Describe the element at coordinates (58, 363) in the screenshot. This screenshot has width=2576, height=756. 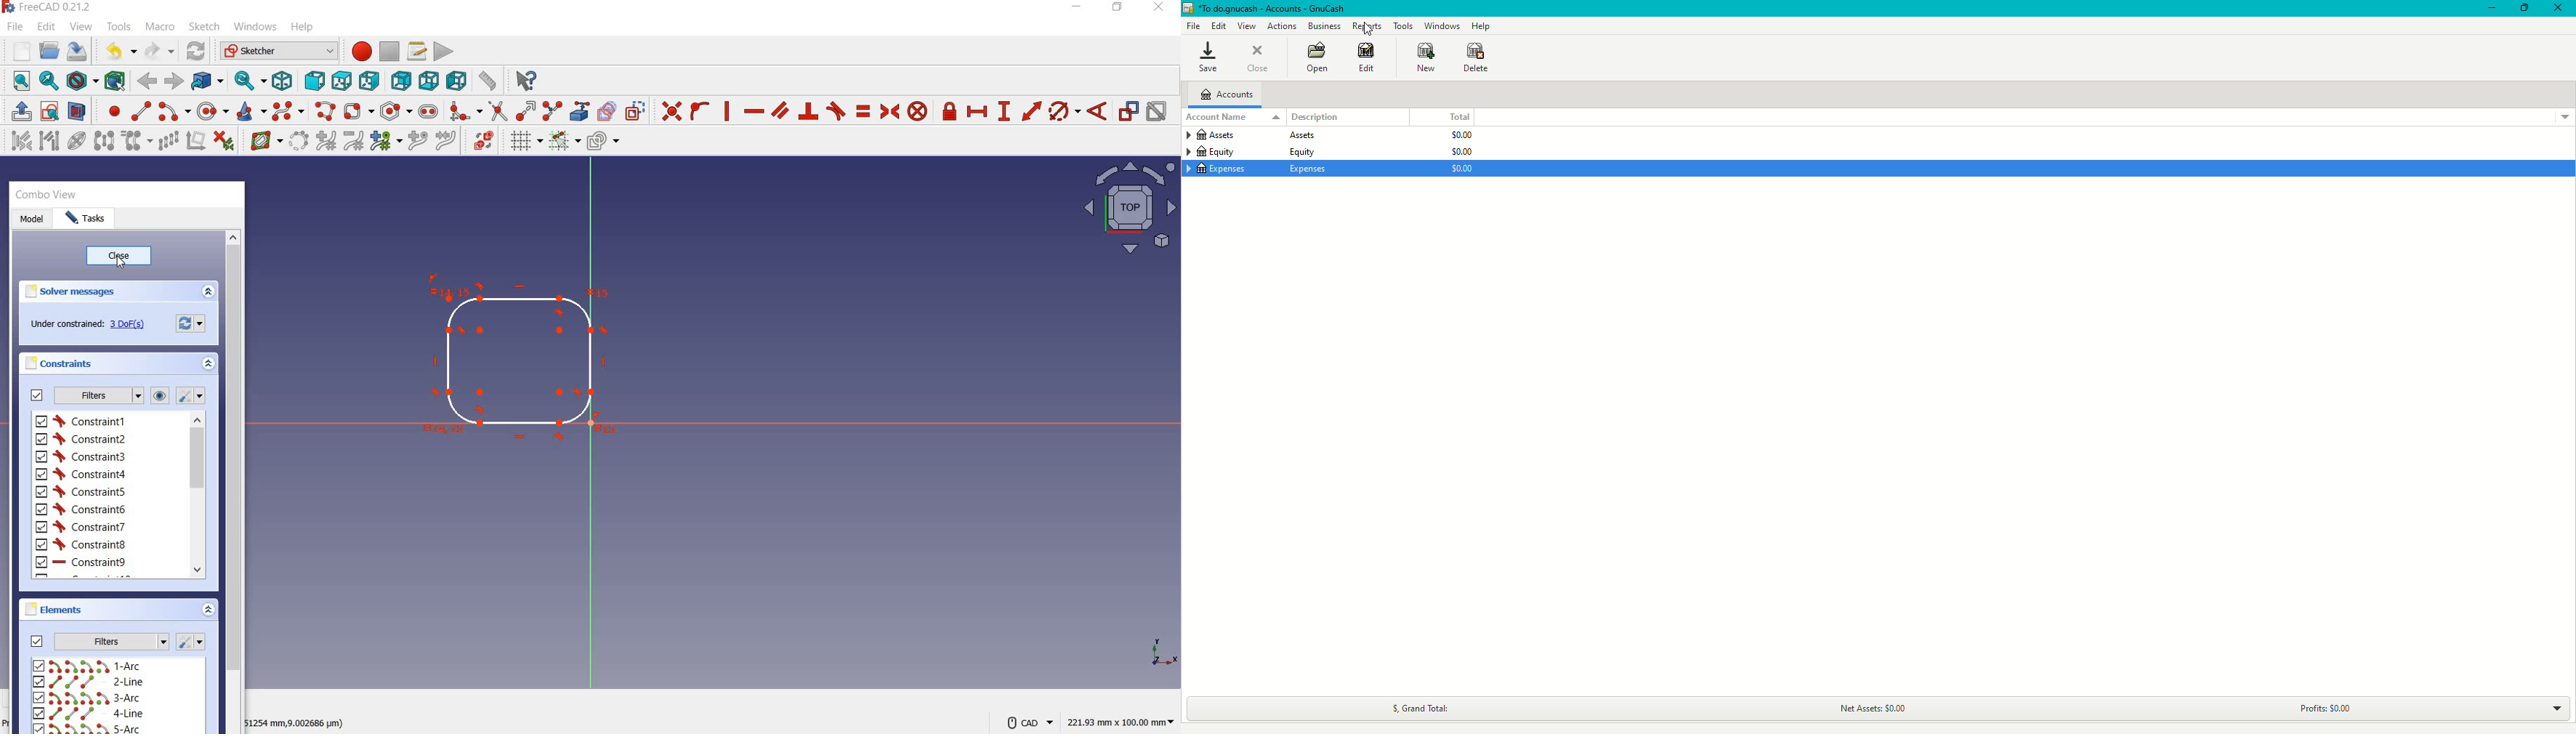
I see `constraints` at that location.